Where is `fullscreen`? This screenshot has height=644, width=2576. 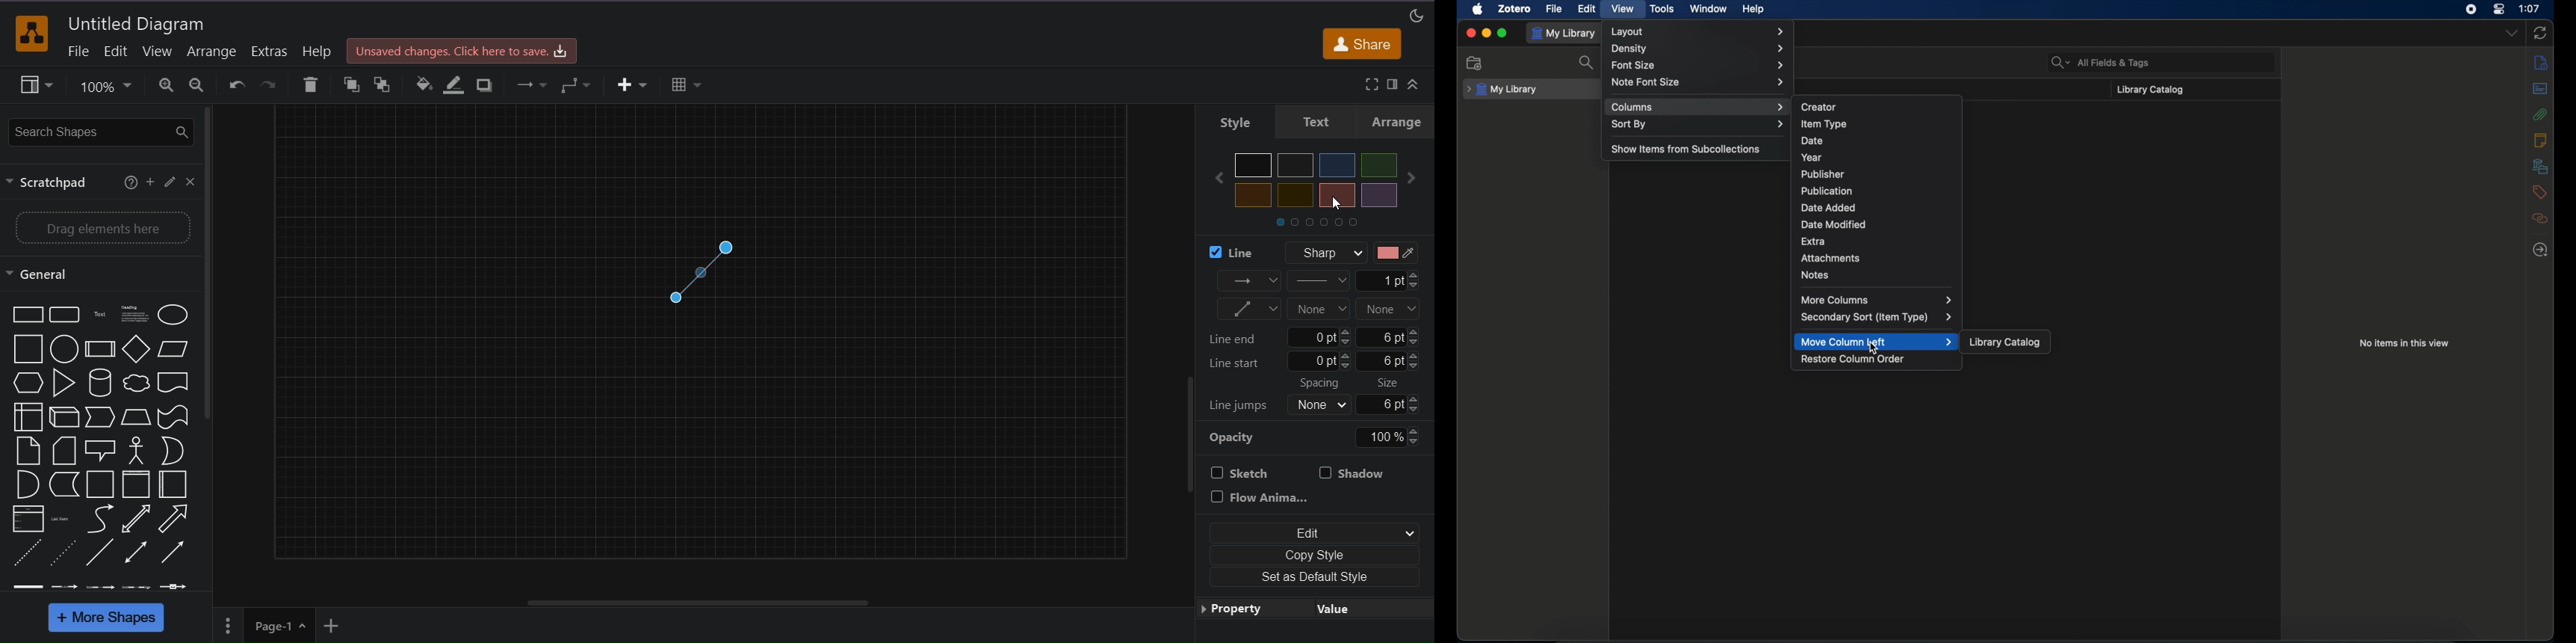
fullscreen is located at coordinates (1369, 84).